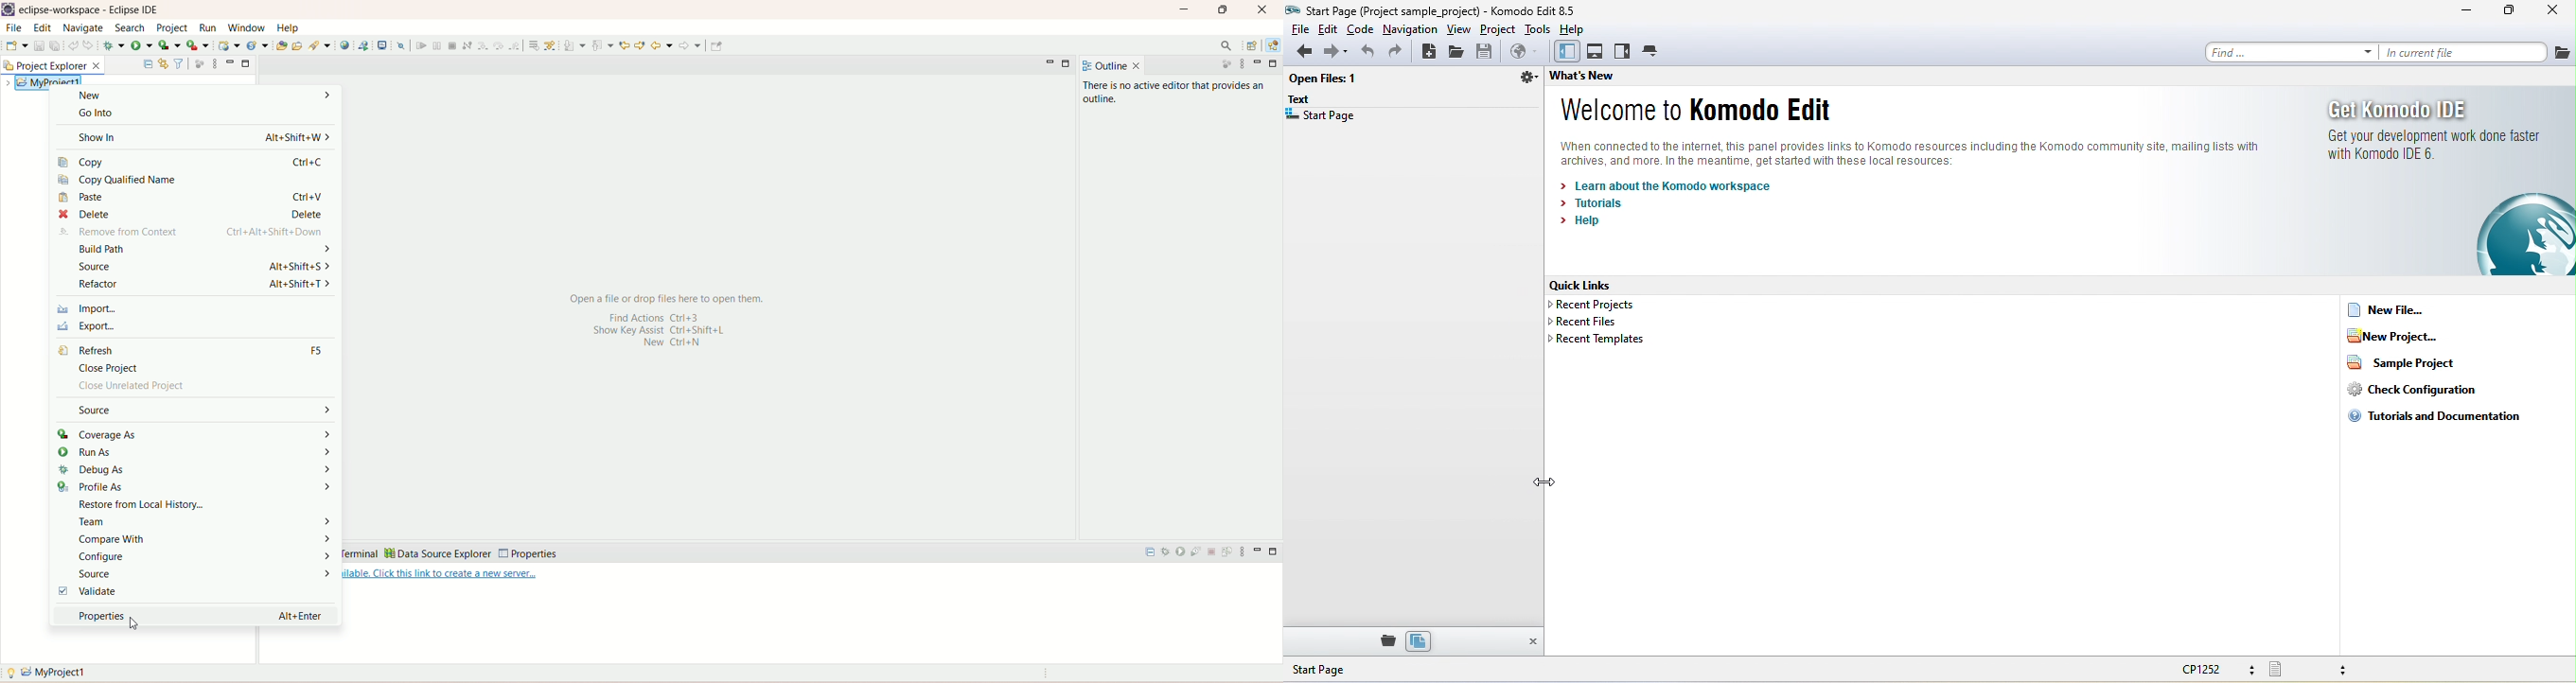 This screenshot has width=2576, height=700. What do you see at coordinates (257, 45) in the screenshot?
I see `create a new java servlet` at bounding box center [257, 45].